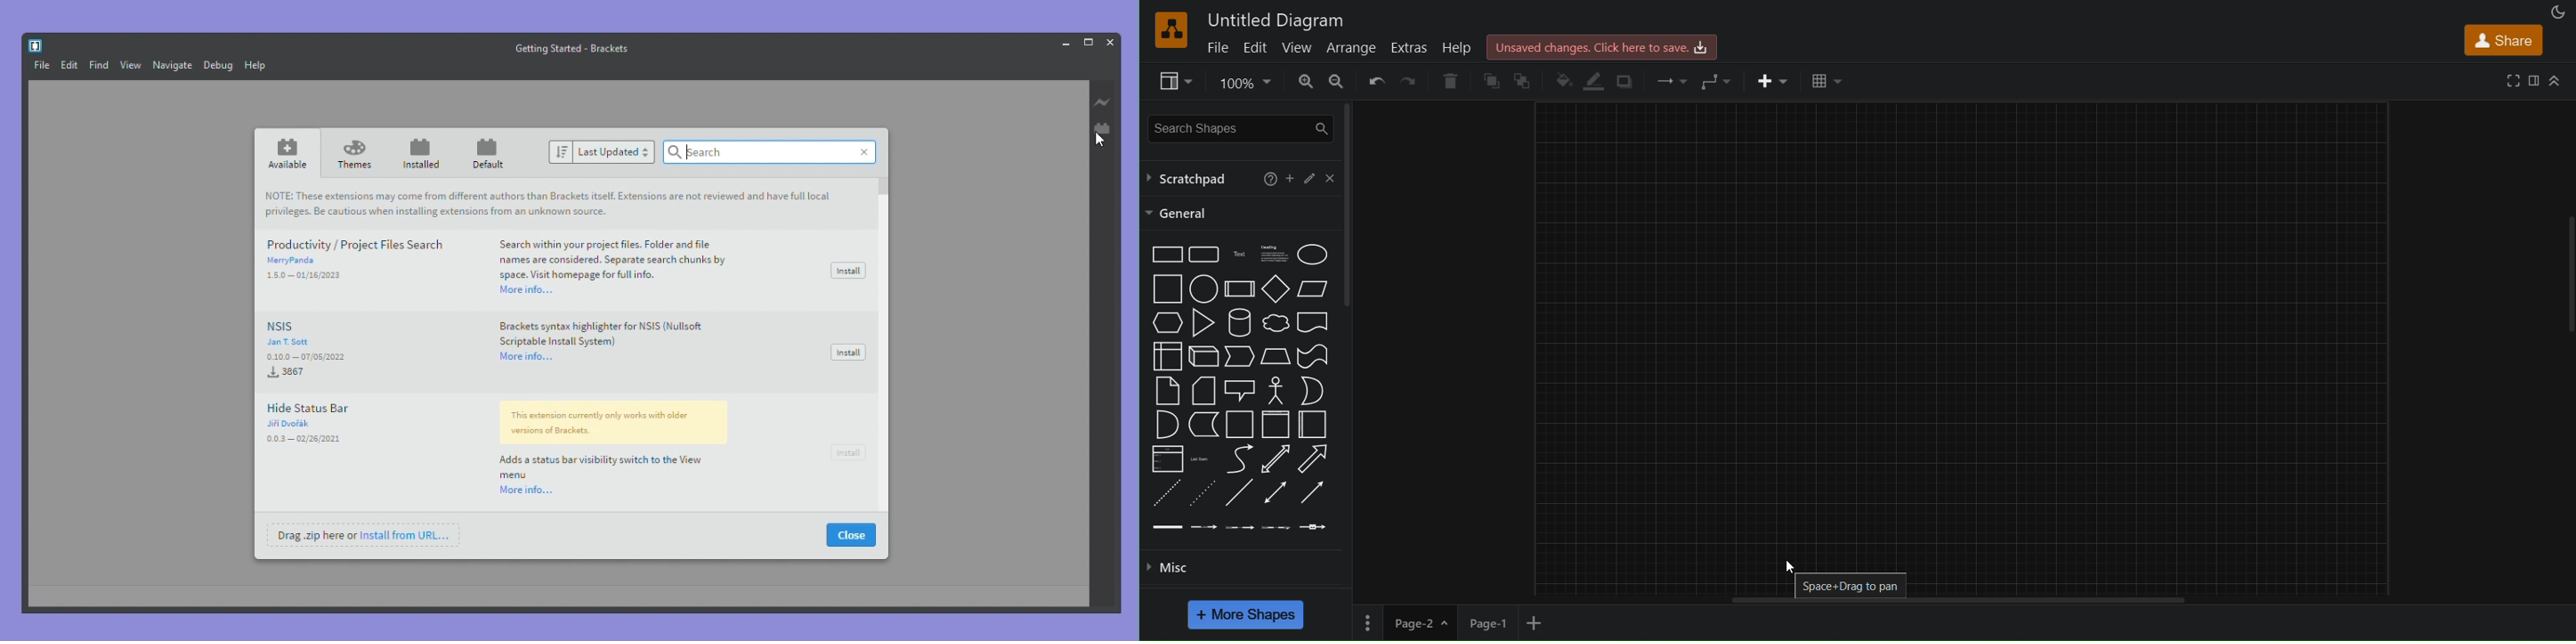 The width and height of the screenshot is (2576, 644). Describe the element at coordinates (1065, 44) in the screenshot. I see `Minimise` at that location.